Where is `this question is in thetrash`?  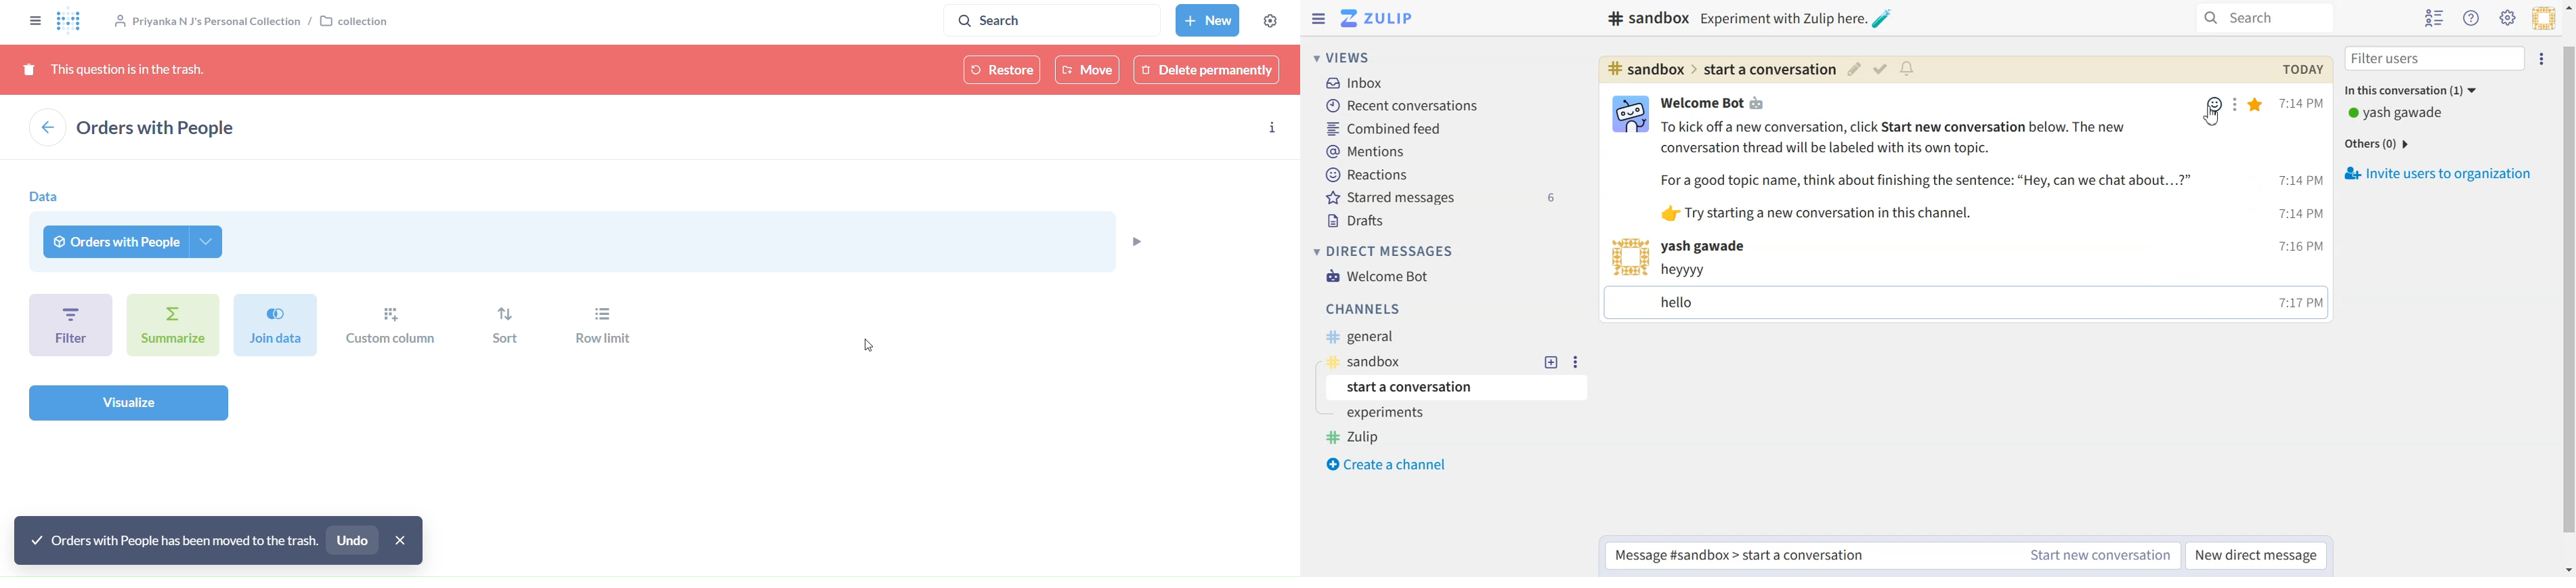 this question is in thetrash is located at coordinates (112, 70).